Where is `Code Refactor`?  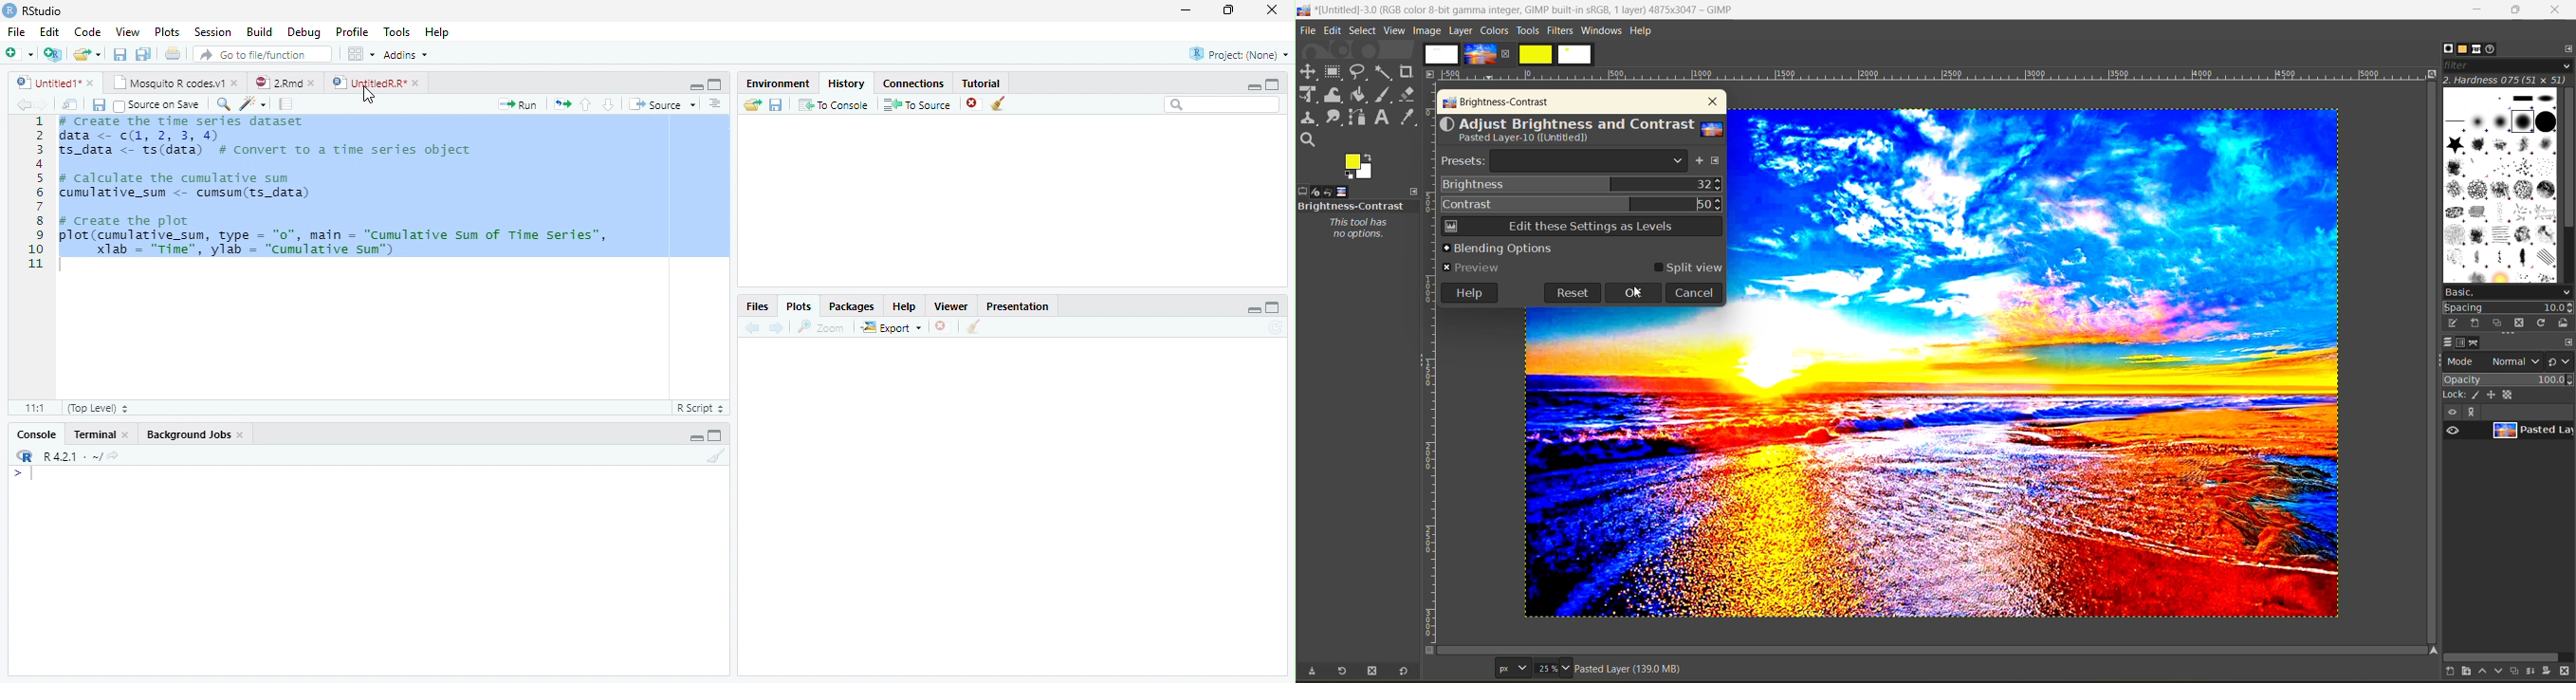 Code Refactor is located at coordinates (255, 103).